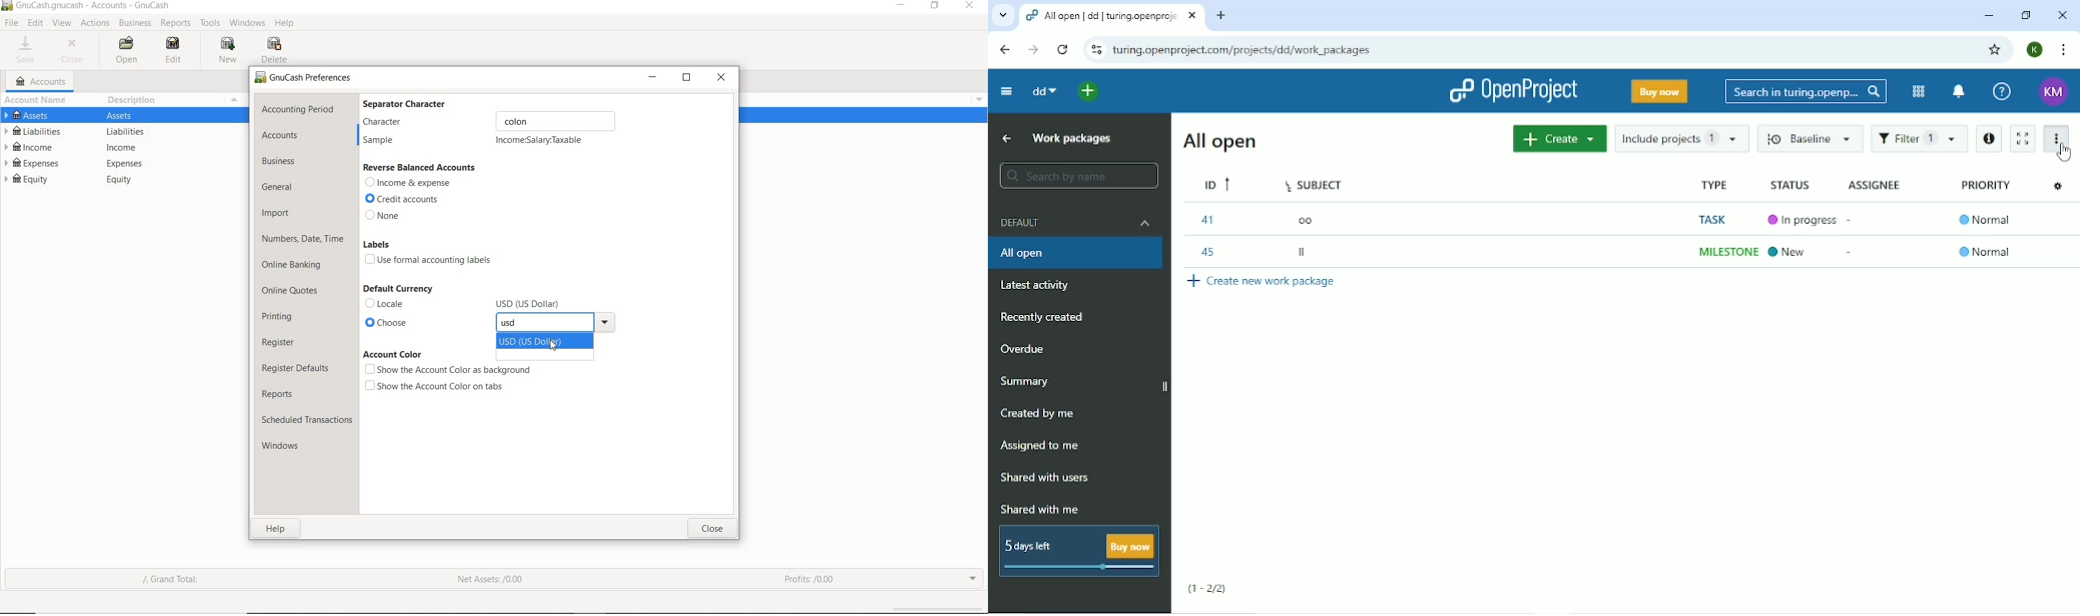 Image resolution: width=2100 pixels, height=616 pixels. Describe the element at coordinates (436, 386) in the screenshot. I see `show the account color on tabs` at that location.